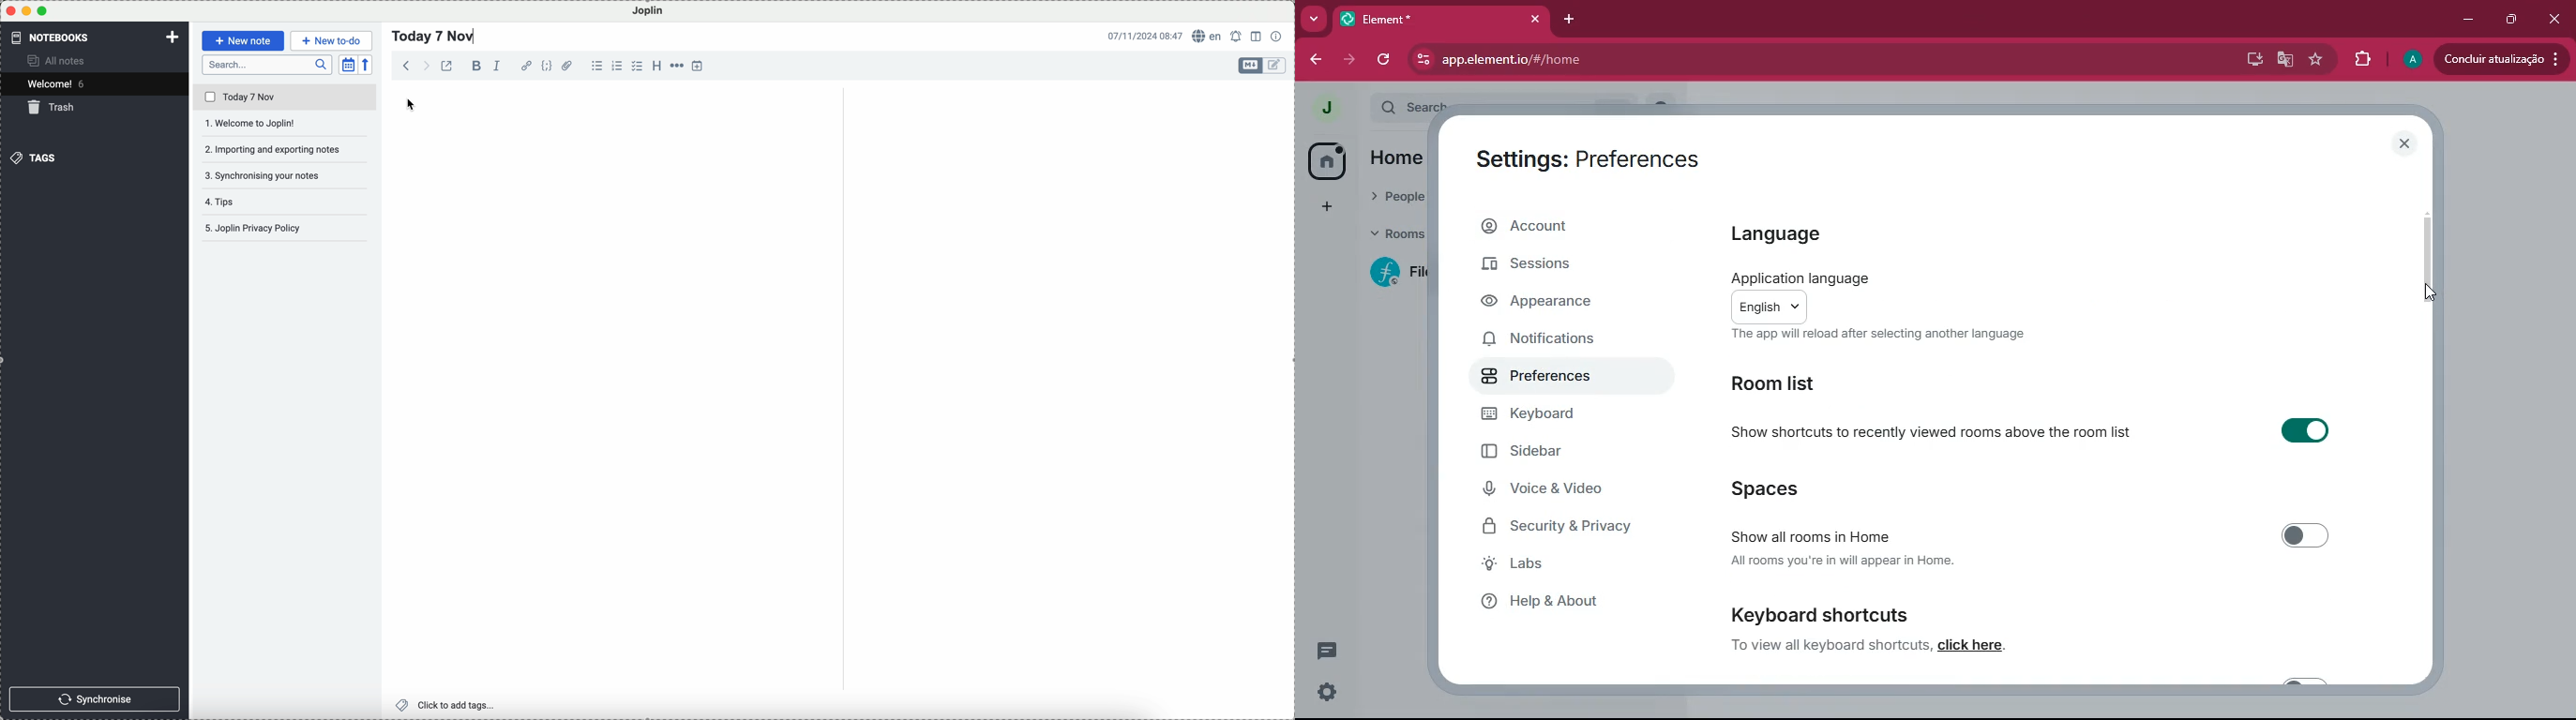  What do you see at coordinates (1769, 306) in the screenshot?
I see `English` at bounding box center [1769, 306].